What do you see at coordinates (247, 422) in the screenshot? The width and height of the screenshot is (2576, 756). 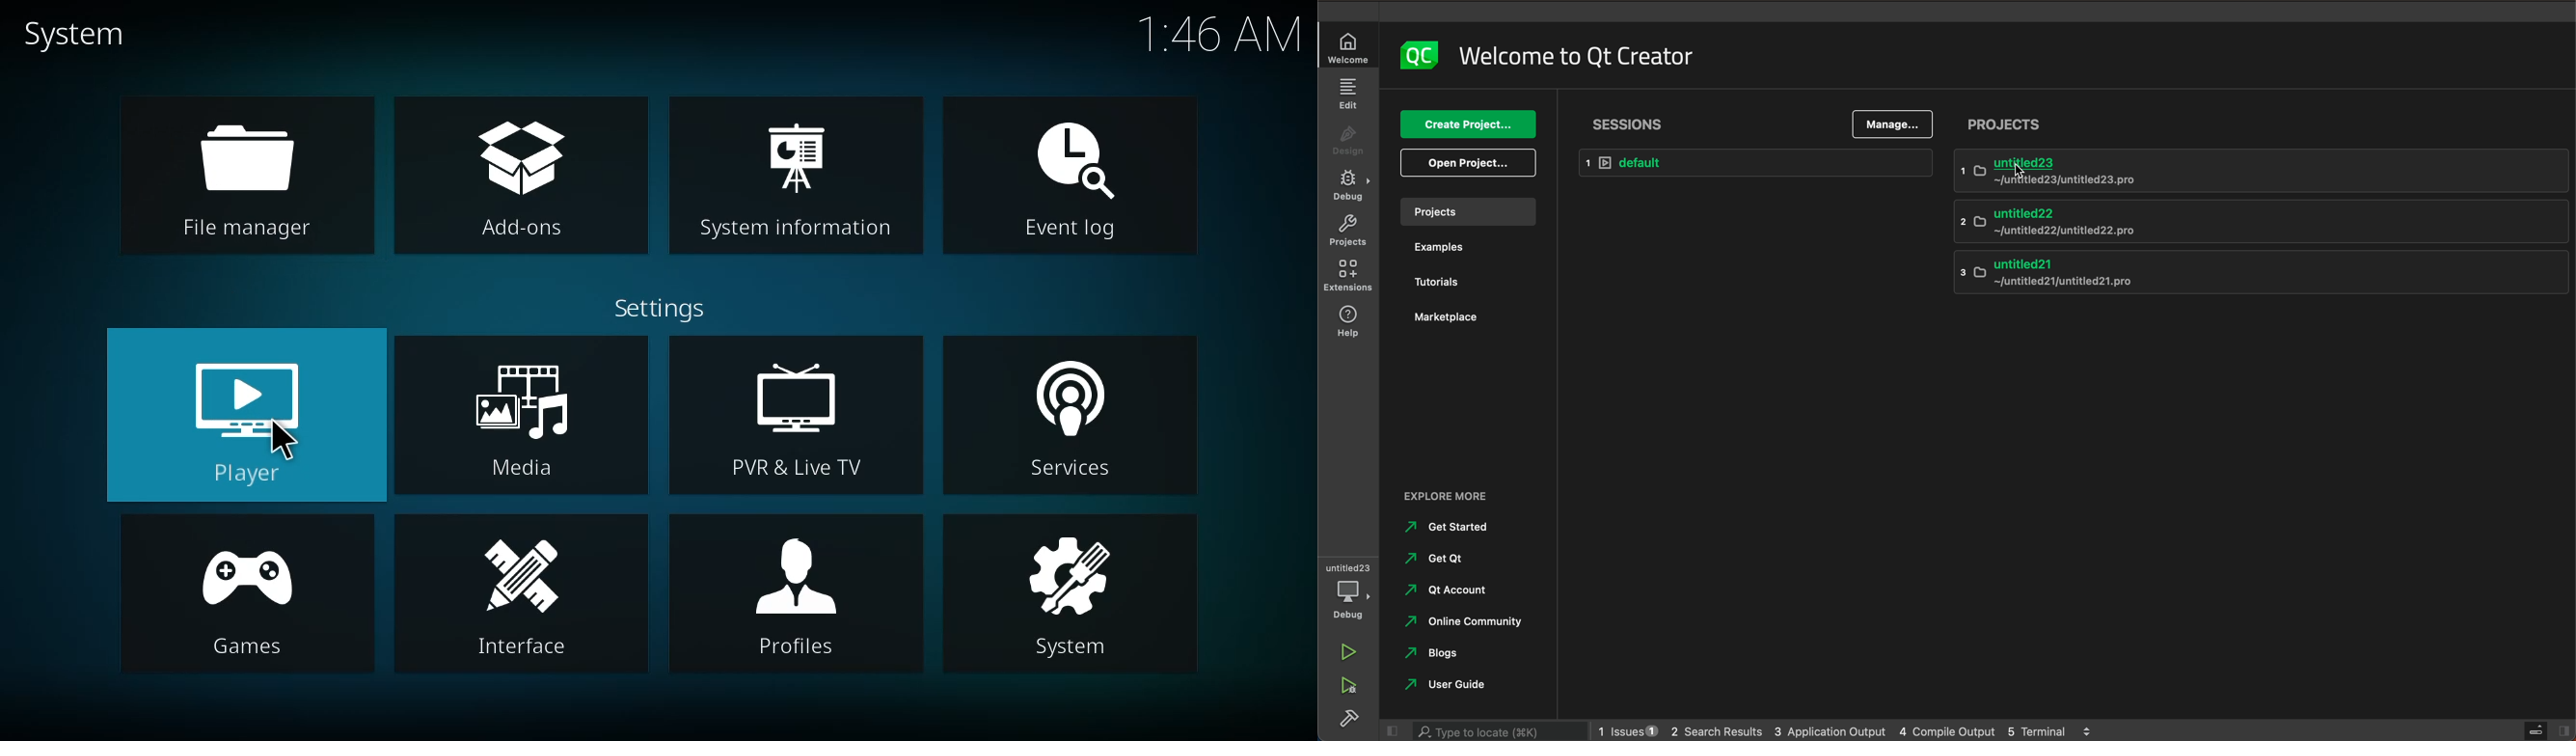 I see `player` at bounding box center [247, 422].